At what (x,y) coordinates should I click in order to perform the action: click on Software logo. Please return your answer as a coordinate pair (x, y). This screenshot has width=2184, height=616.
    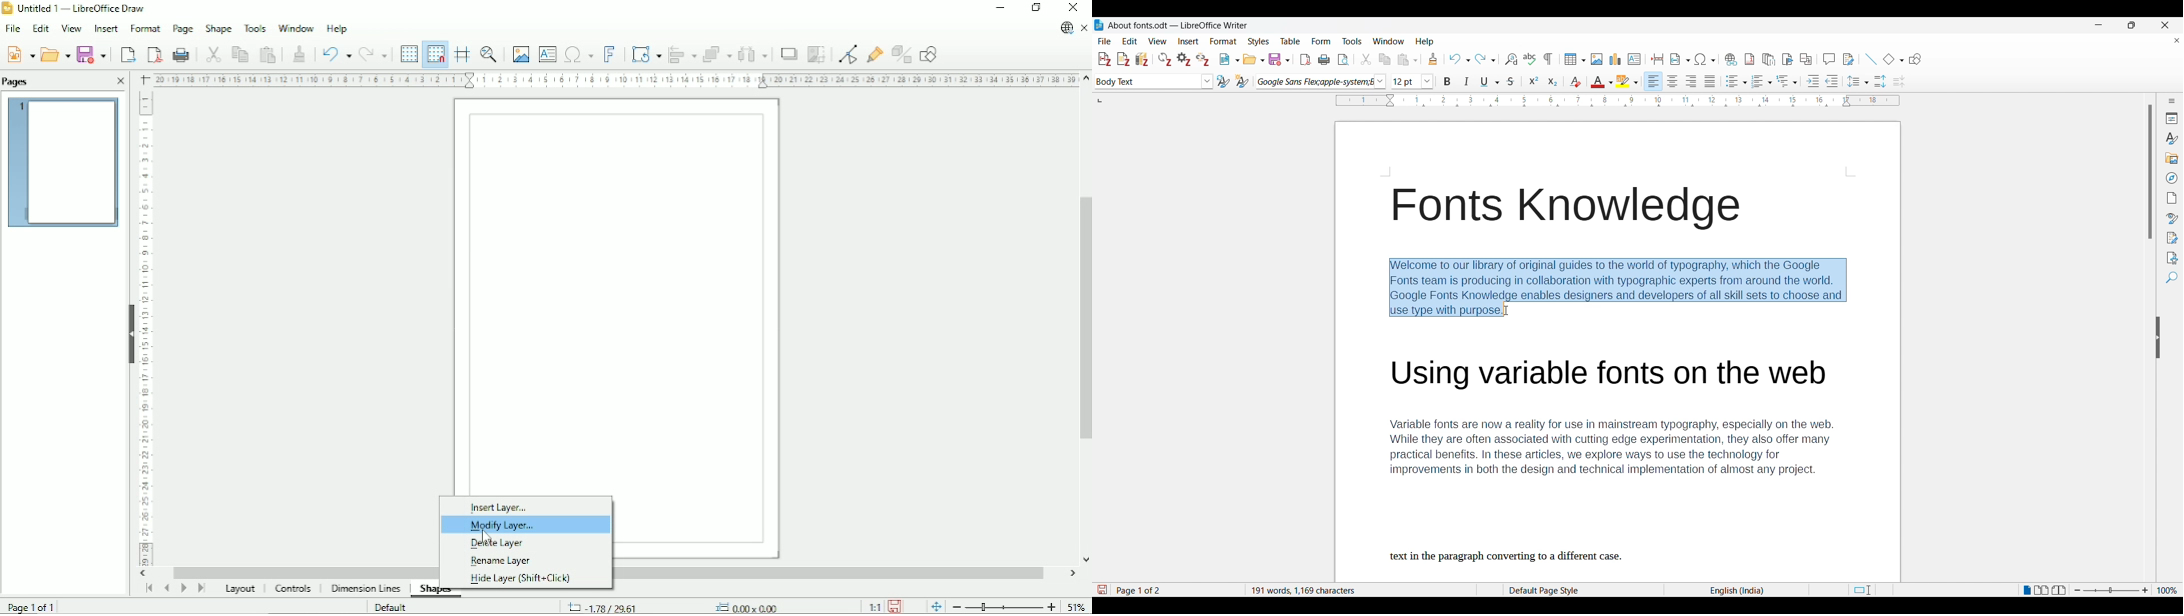
    Looking at the image, I should click on (1099, 25).